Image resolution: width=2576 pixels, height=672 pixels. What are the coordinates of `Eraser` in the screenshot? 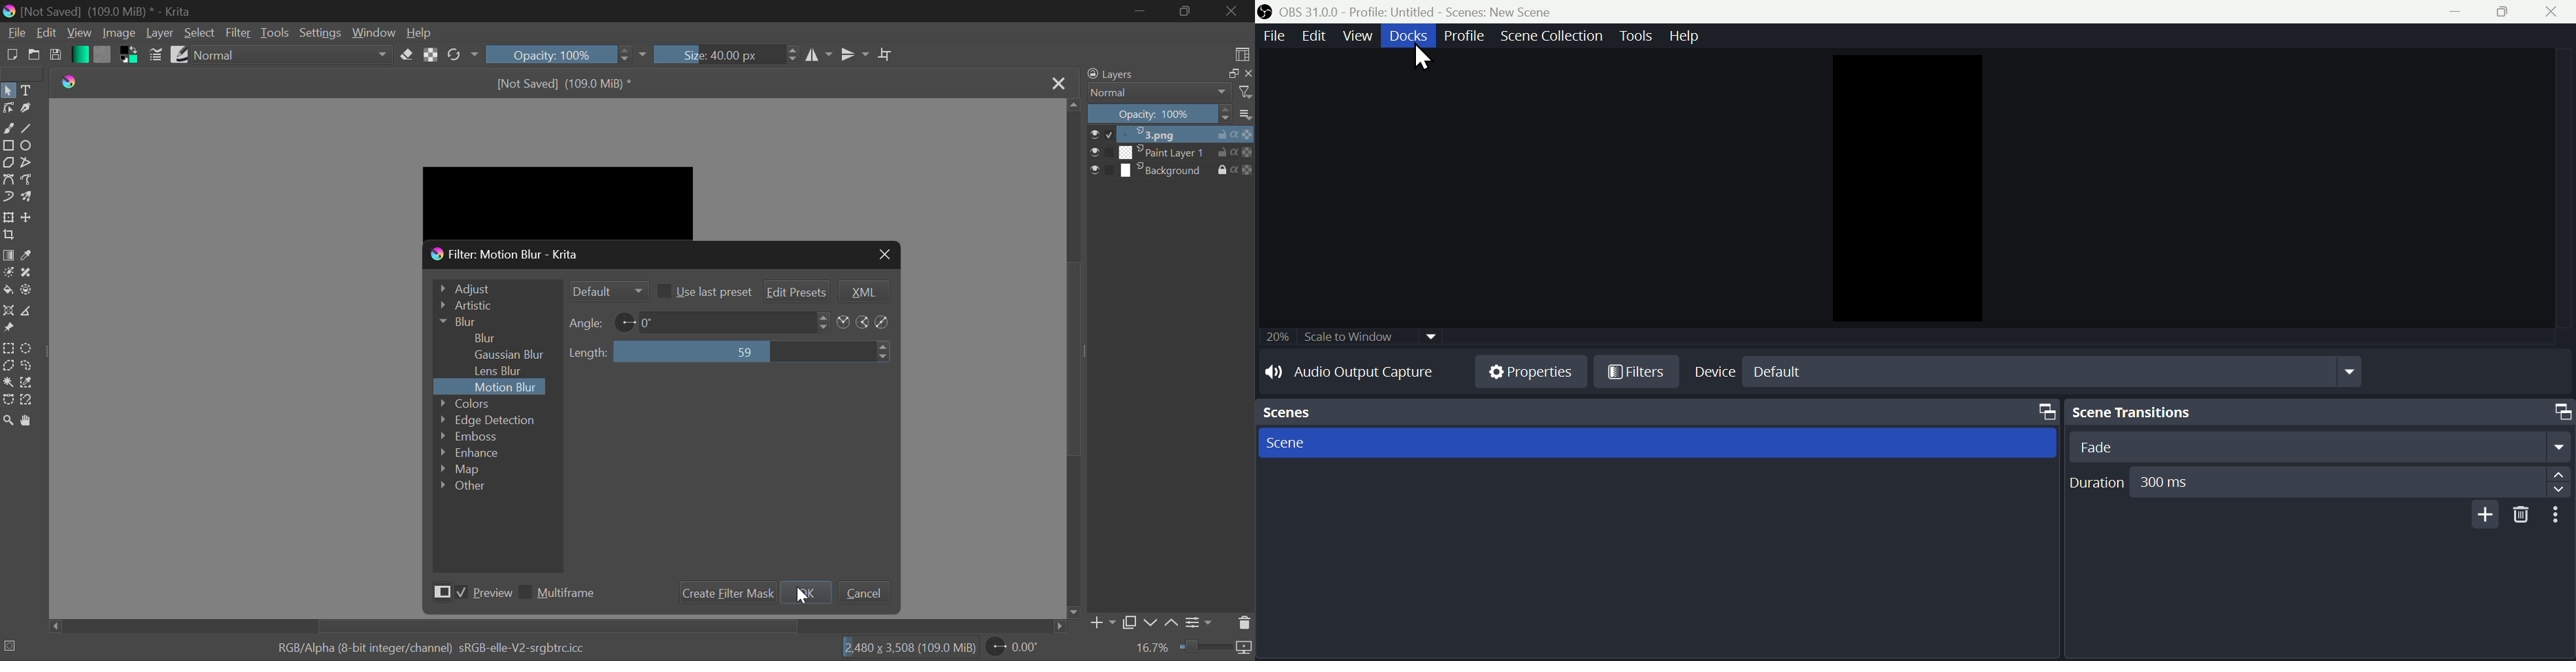 It's located at (407, 54).